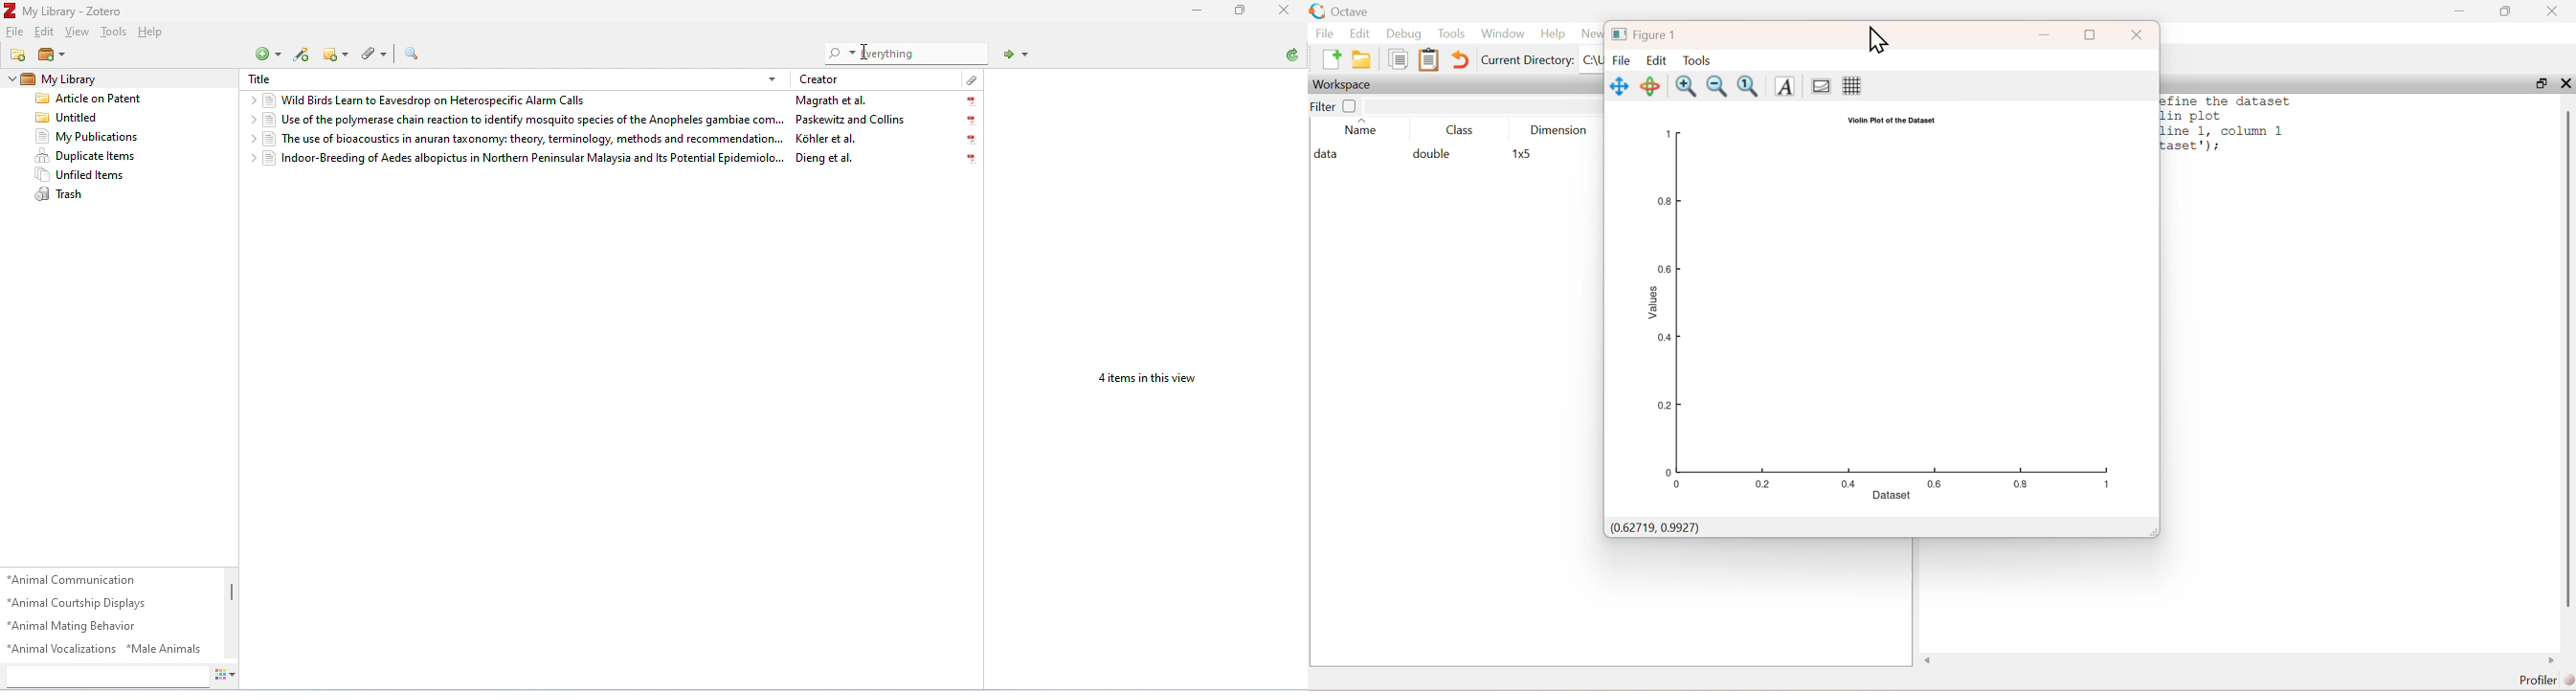 The image size is (2576, 700). What do you see at coordinates (2045, 35) in the screenshot?
I see `Minimise ` at bounding box center [2045, 35].